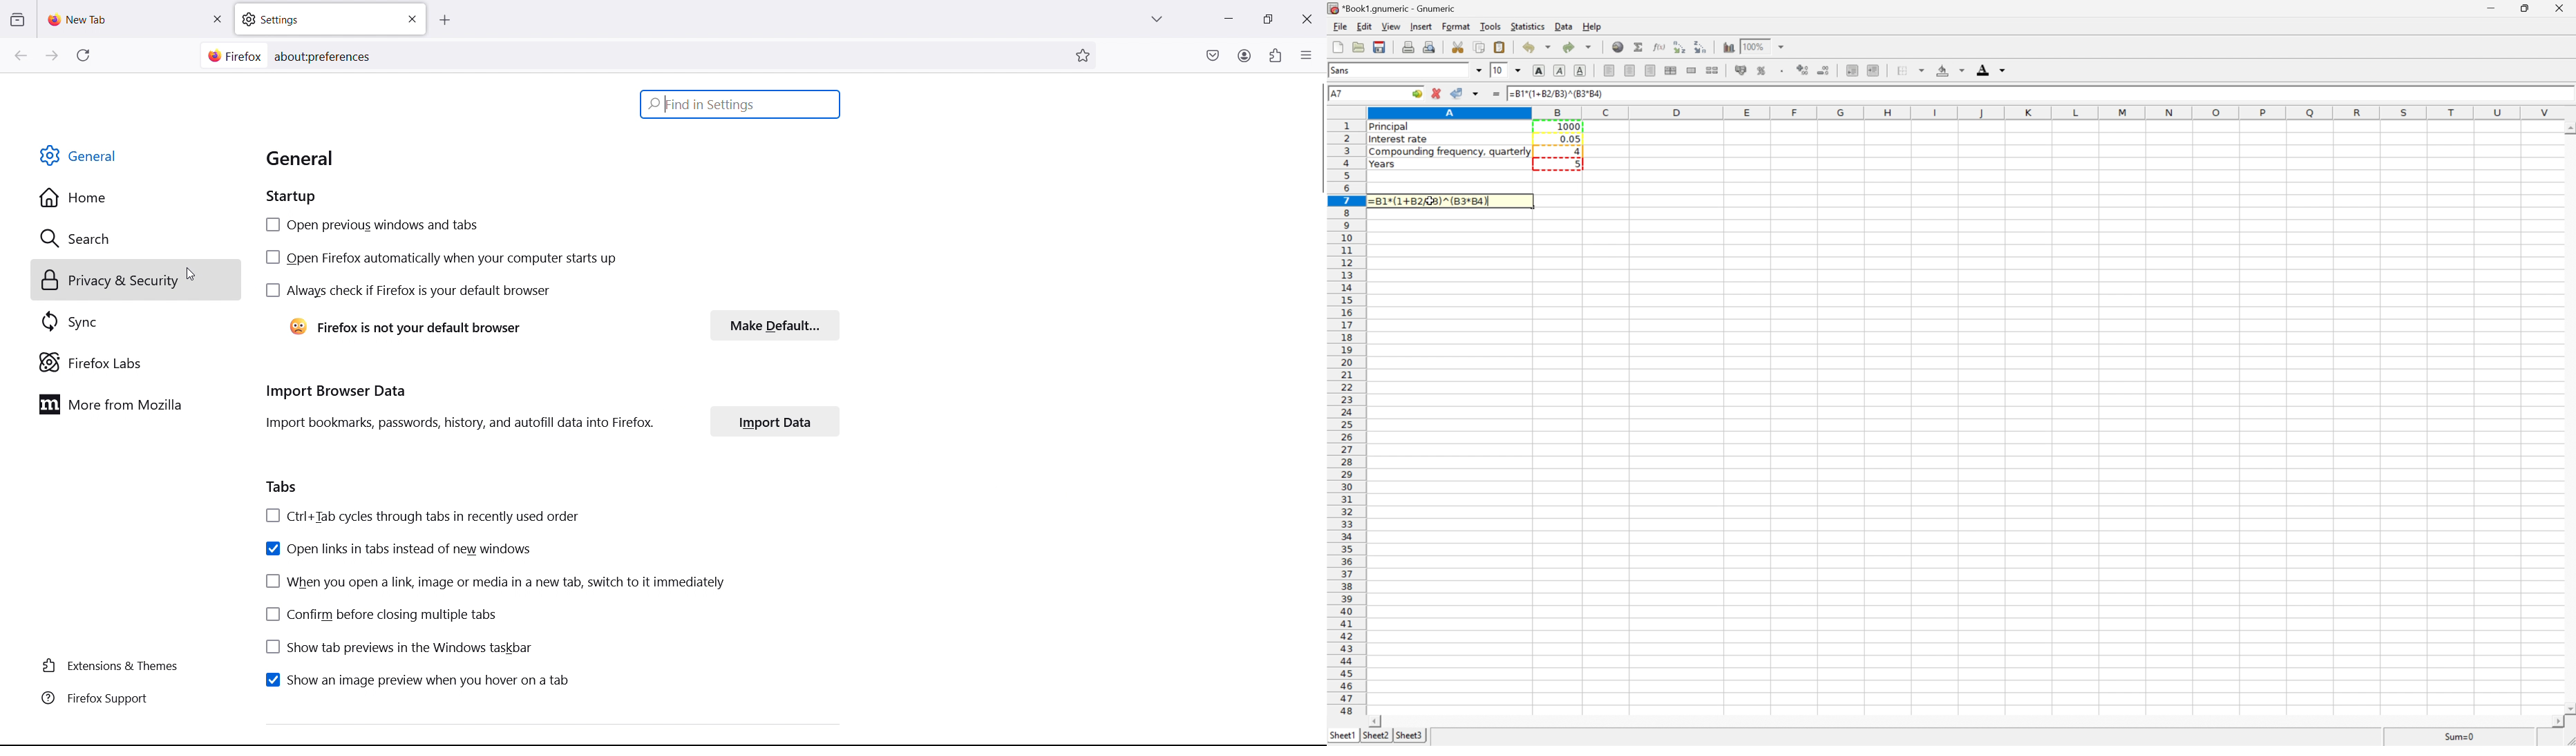 The width and height of the screenshot is (2576, 756). I want to click on new, so click(1336, 46).